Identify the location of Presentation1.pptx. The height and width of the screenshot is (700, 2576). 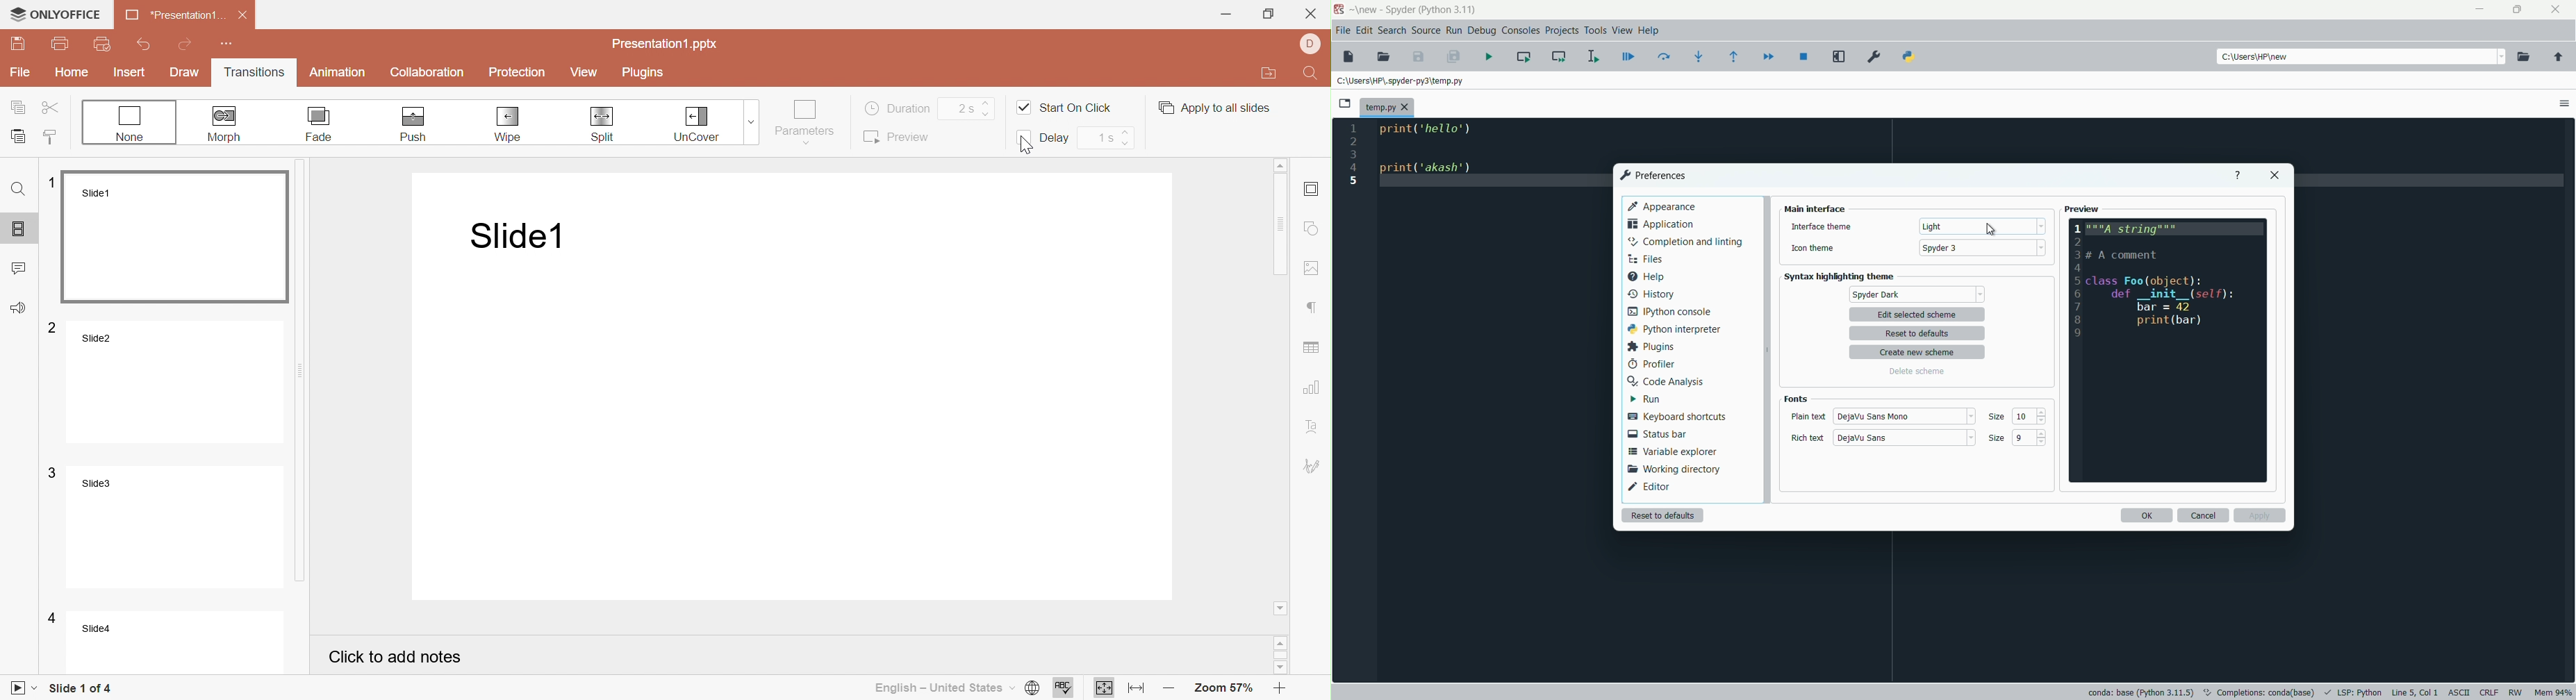
(666, 45).